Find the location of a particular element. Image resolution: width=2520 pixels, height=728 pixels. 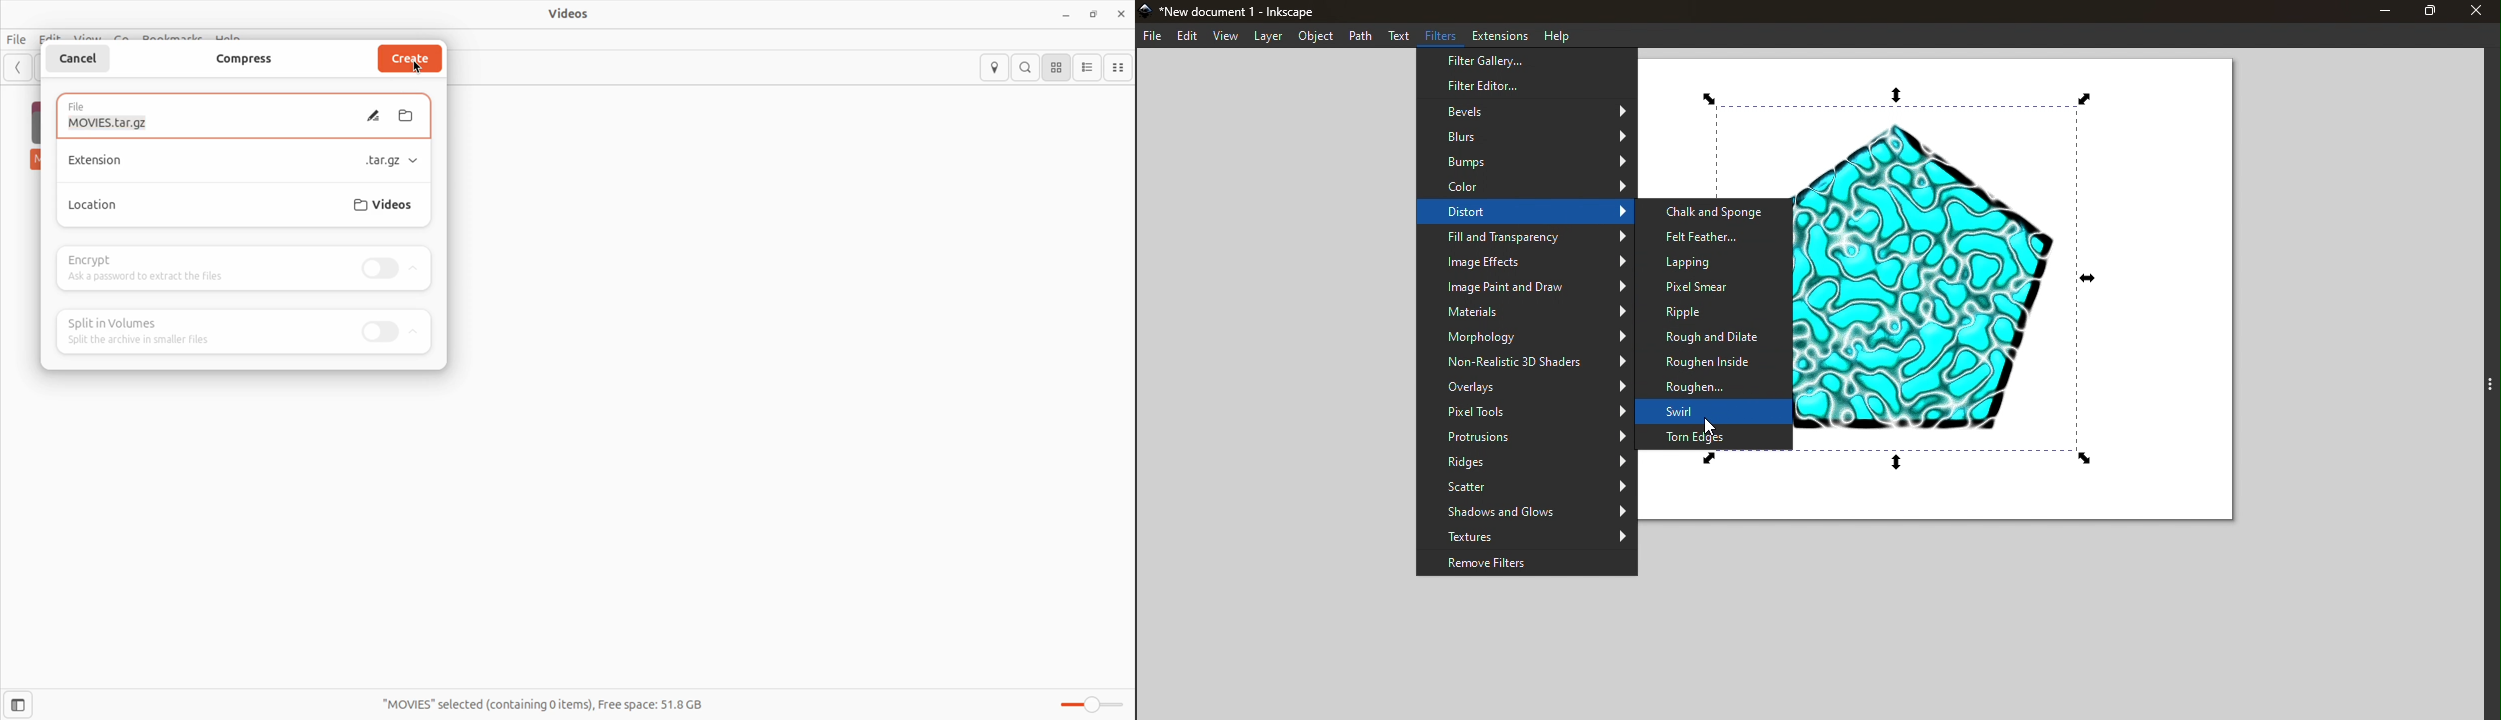

Lapping is located at coordinates (1716, 263).